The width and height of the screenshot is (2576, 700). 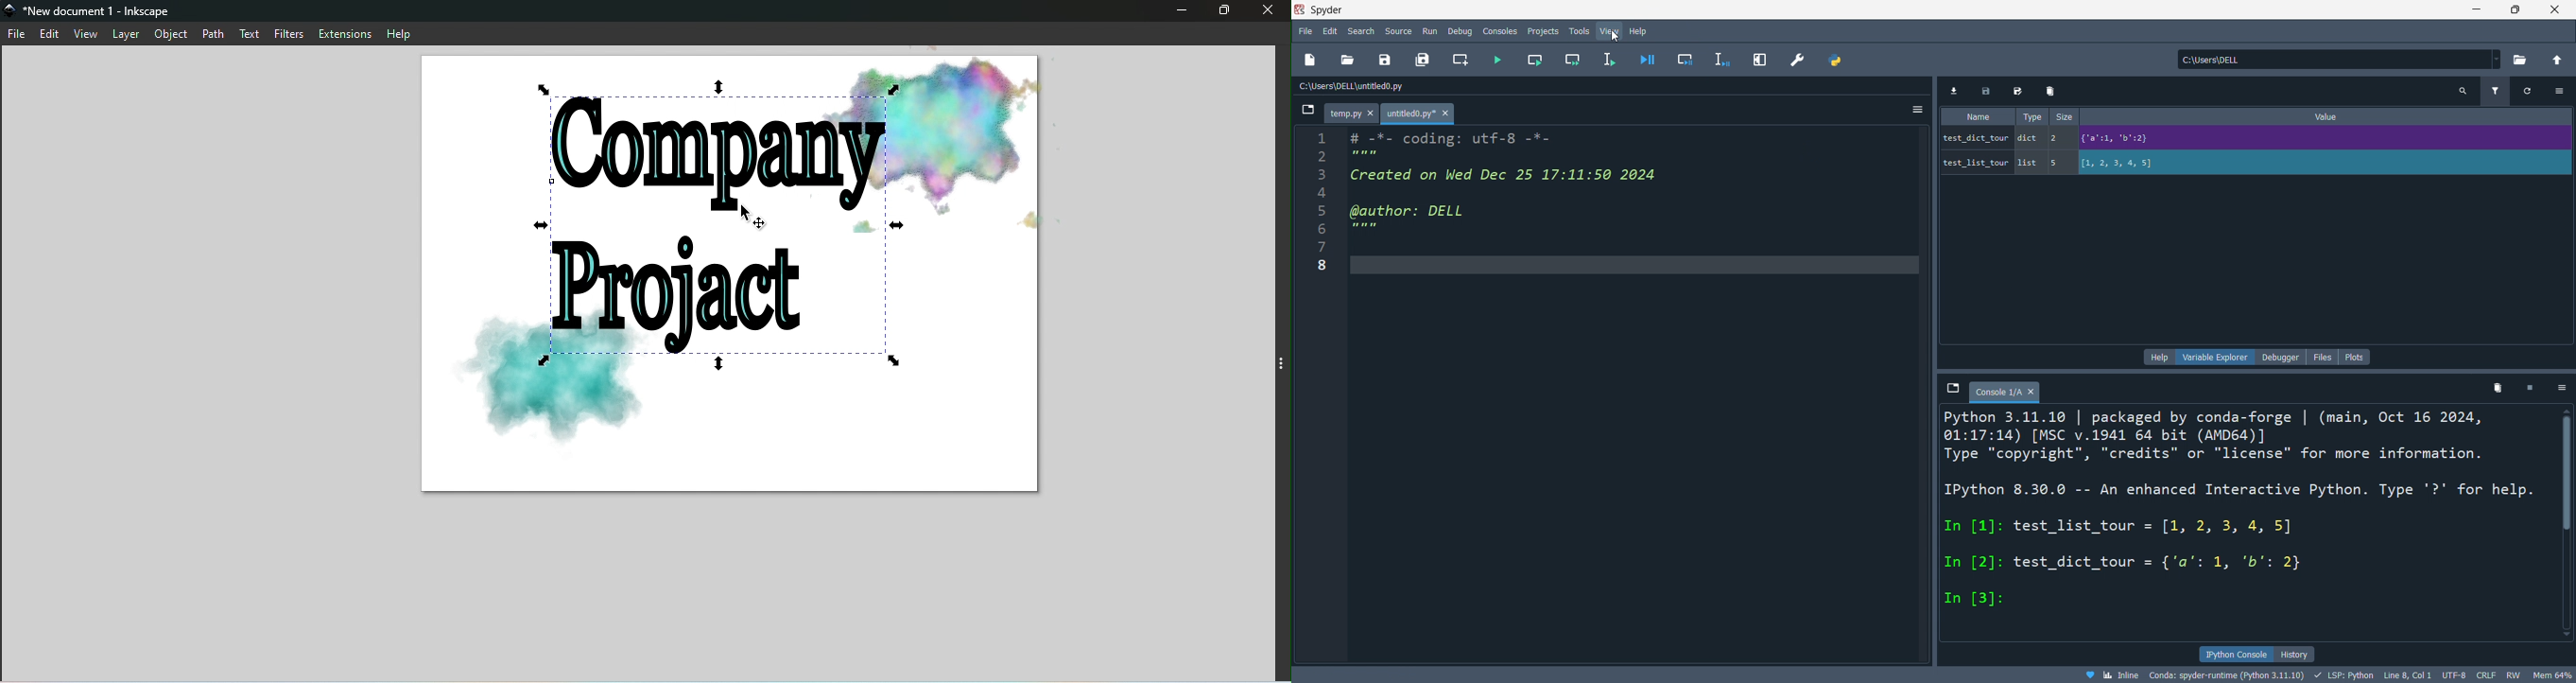 What do you see at coordinates (1975, 161) in the screenshot?
I see `variable name` at bounding box center [1975, 161].